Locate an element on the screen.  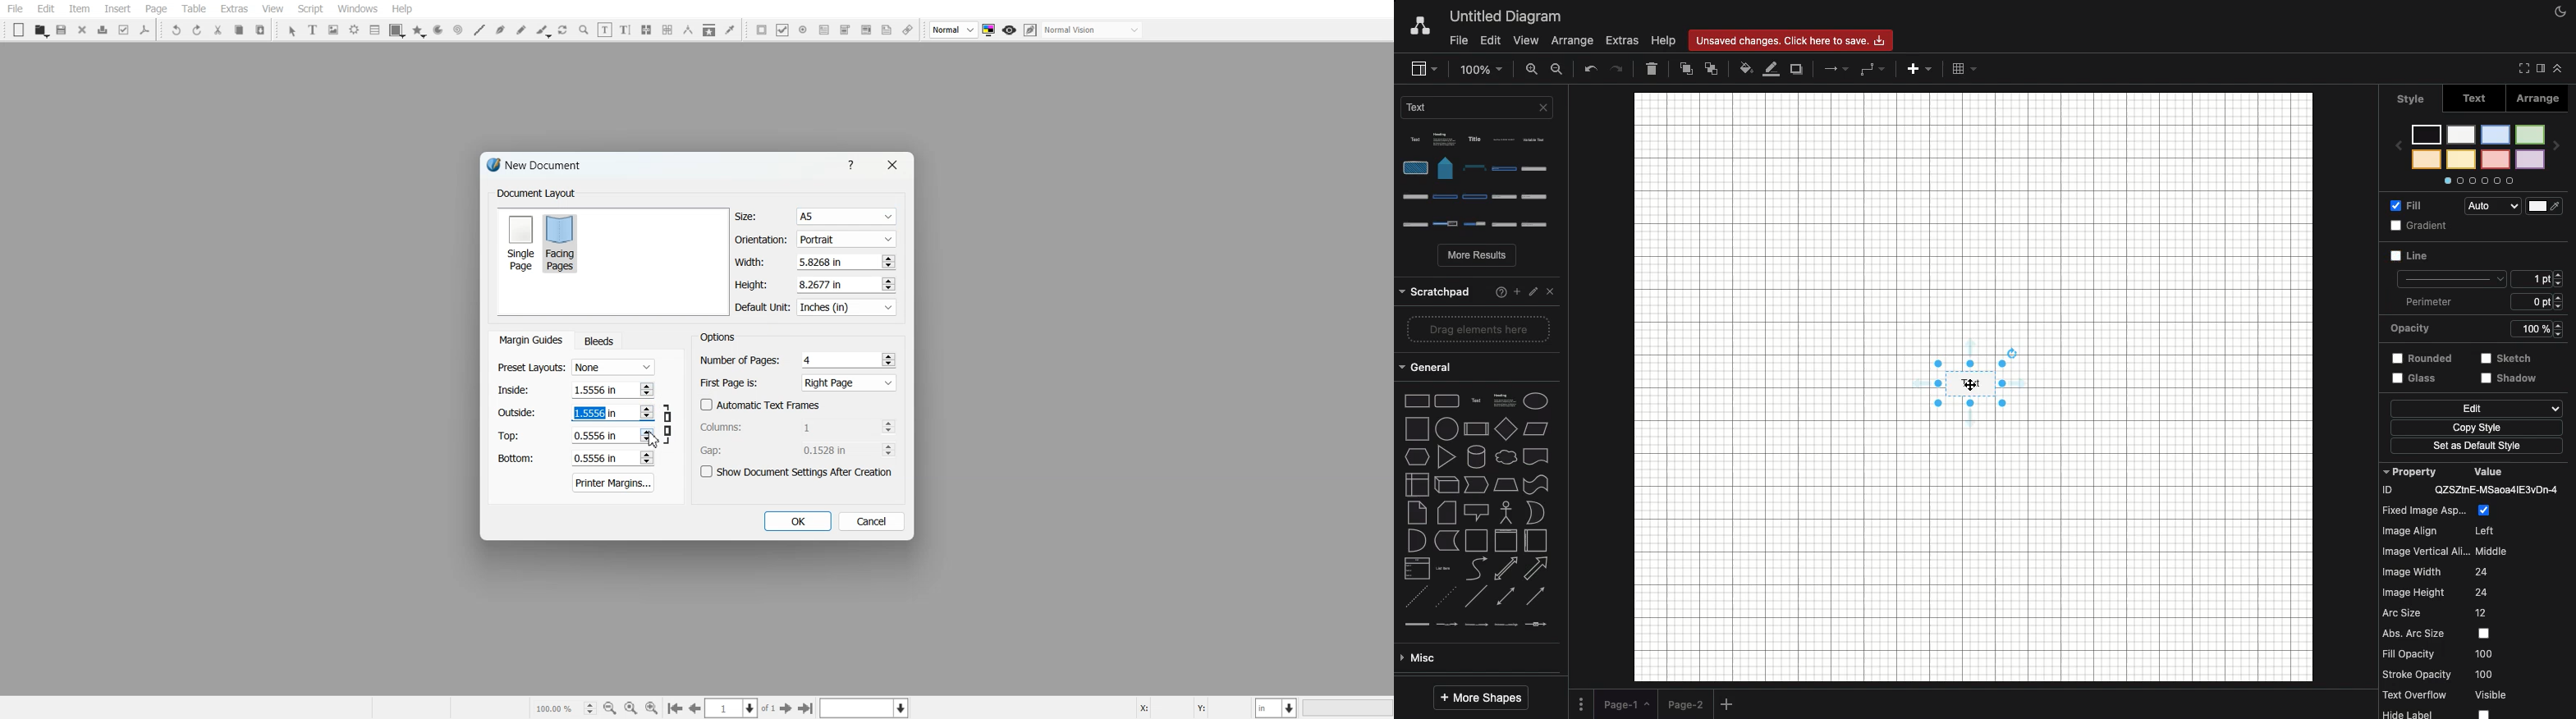
Property value is located at coordinates (2477, 588).